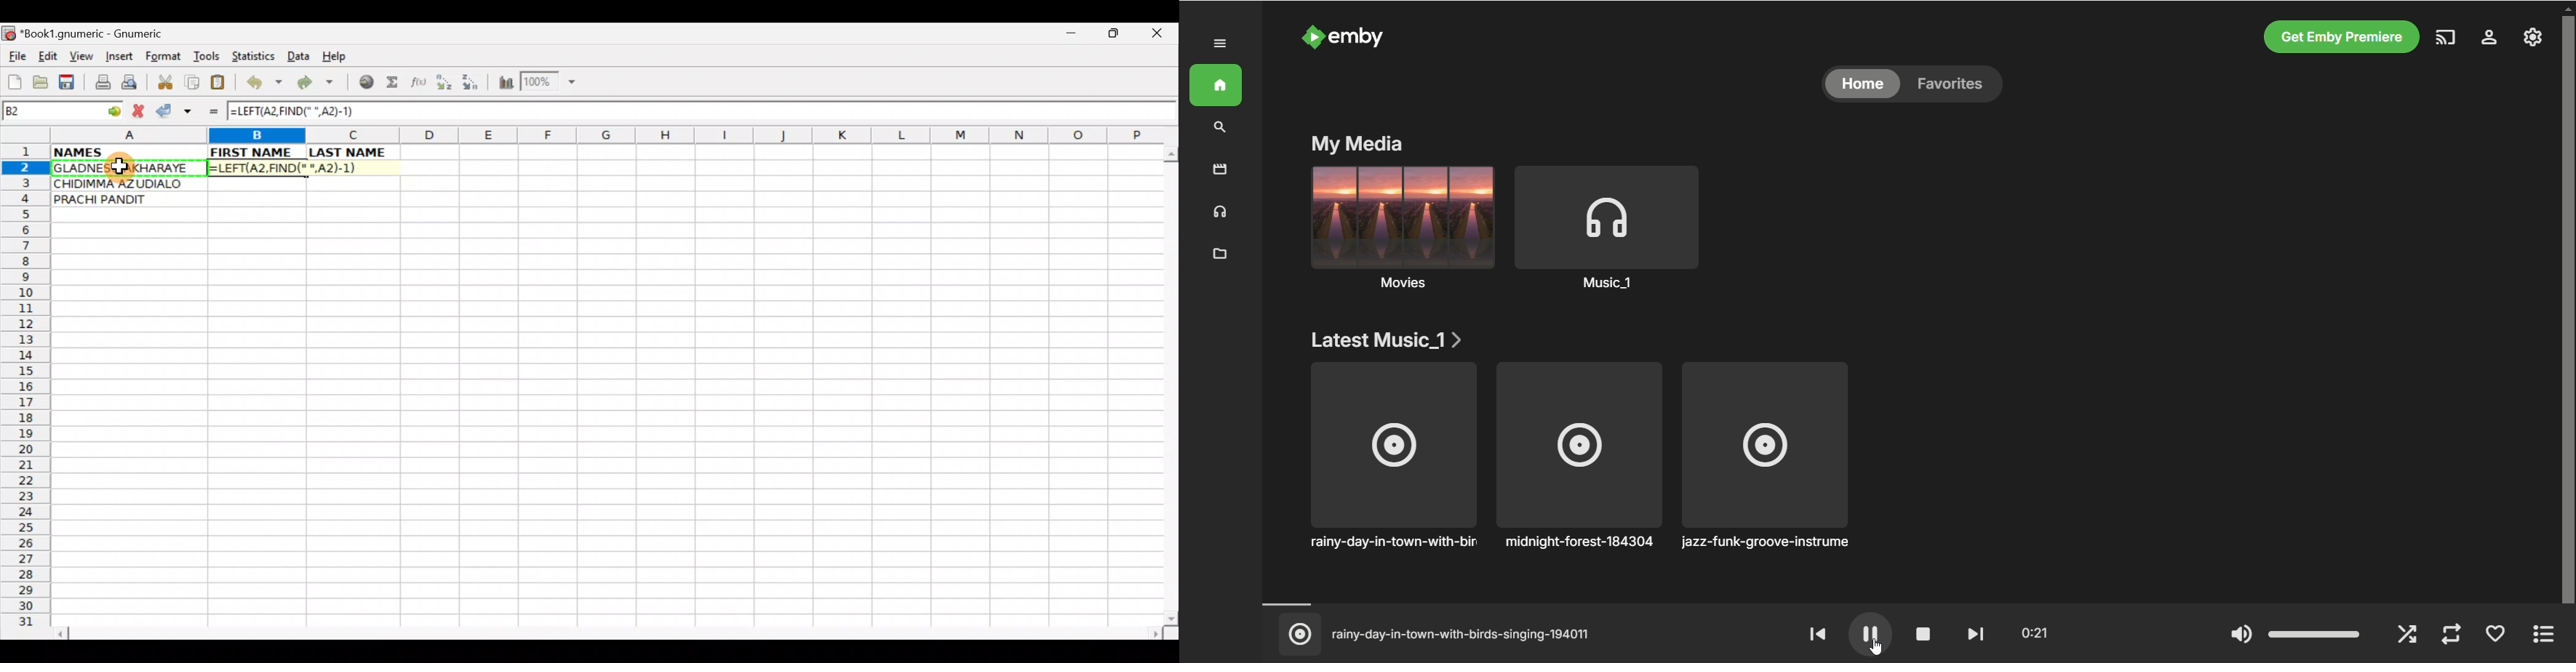 The image size is (2576, 672). I want to click on LAST NAME, so click(353, 152).